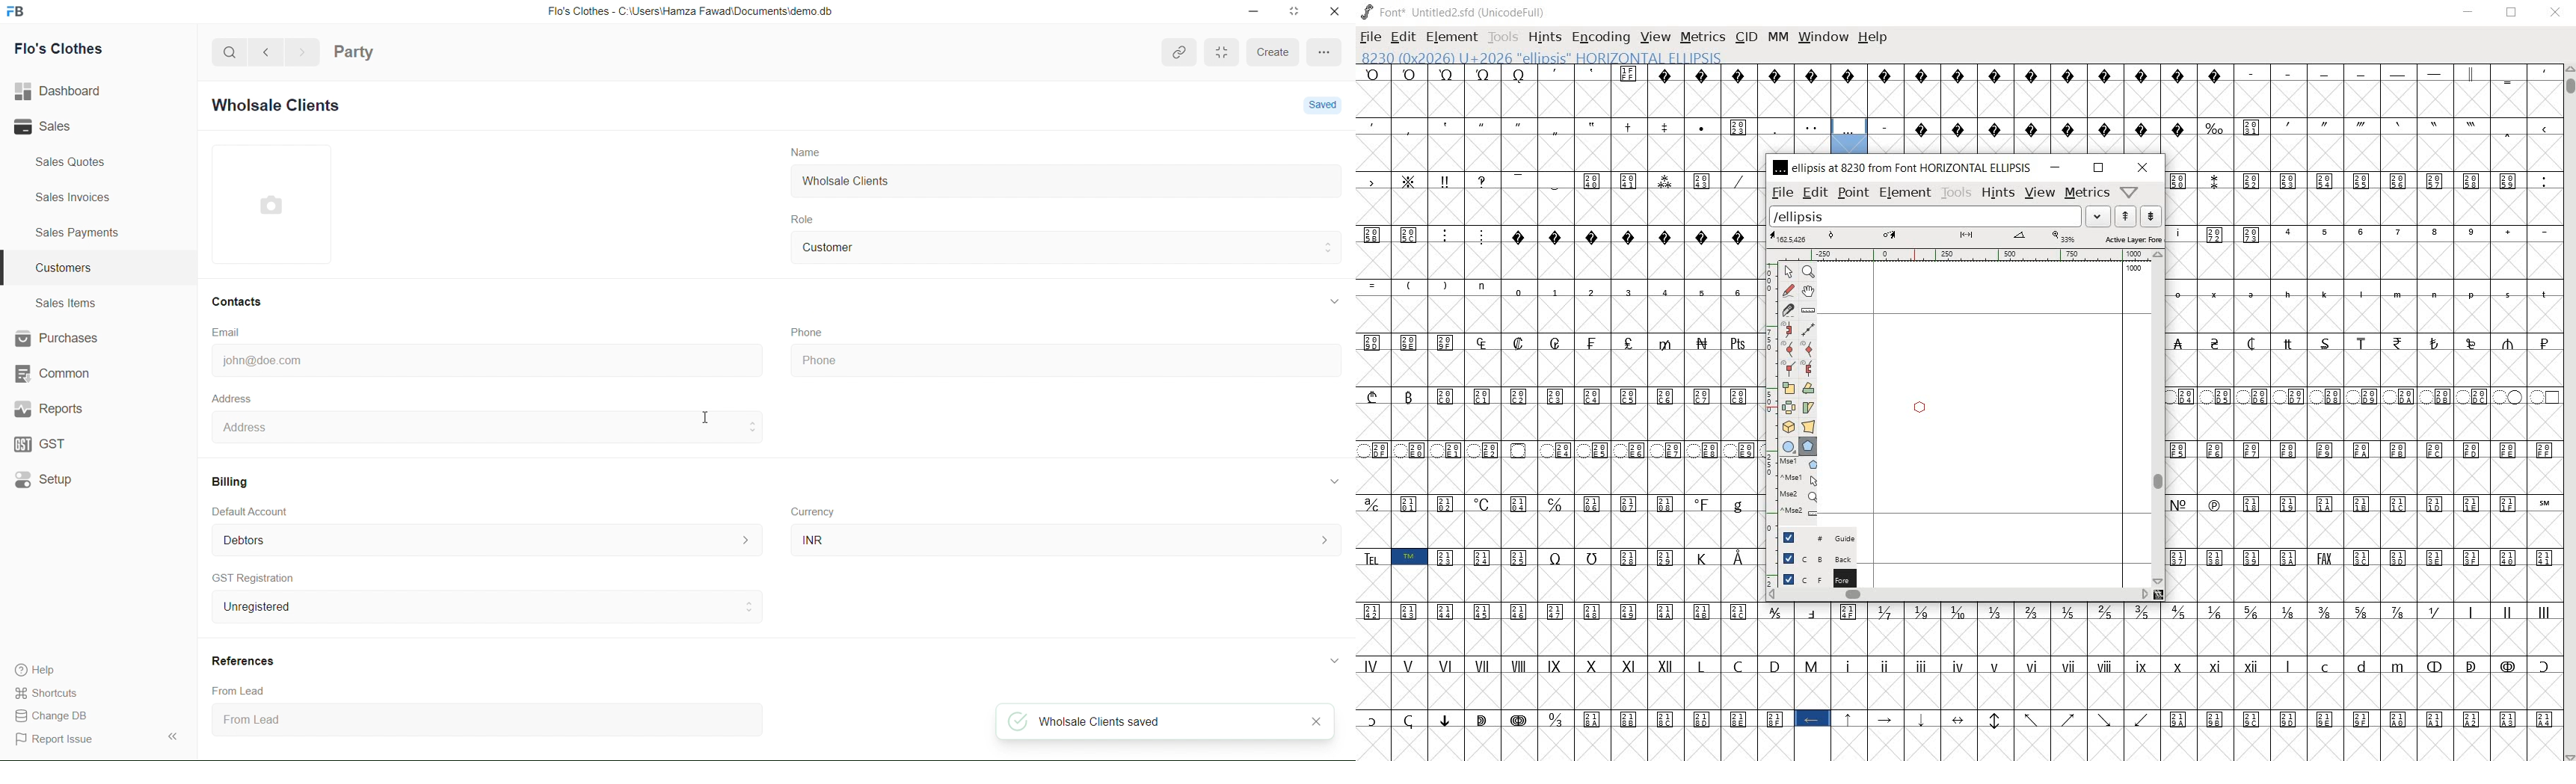 This screenshot has width=2576, height=784. I want to click on Common, so click(52, 373).